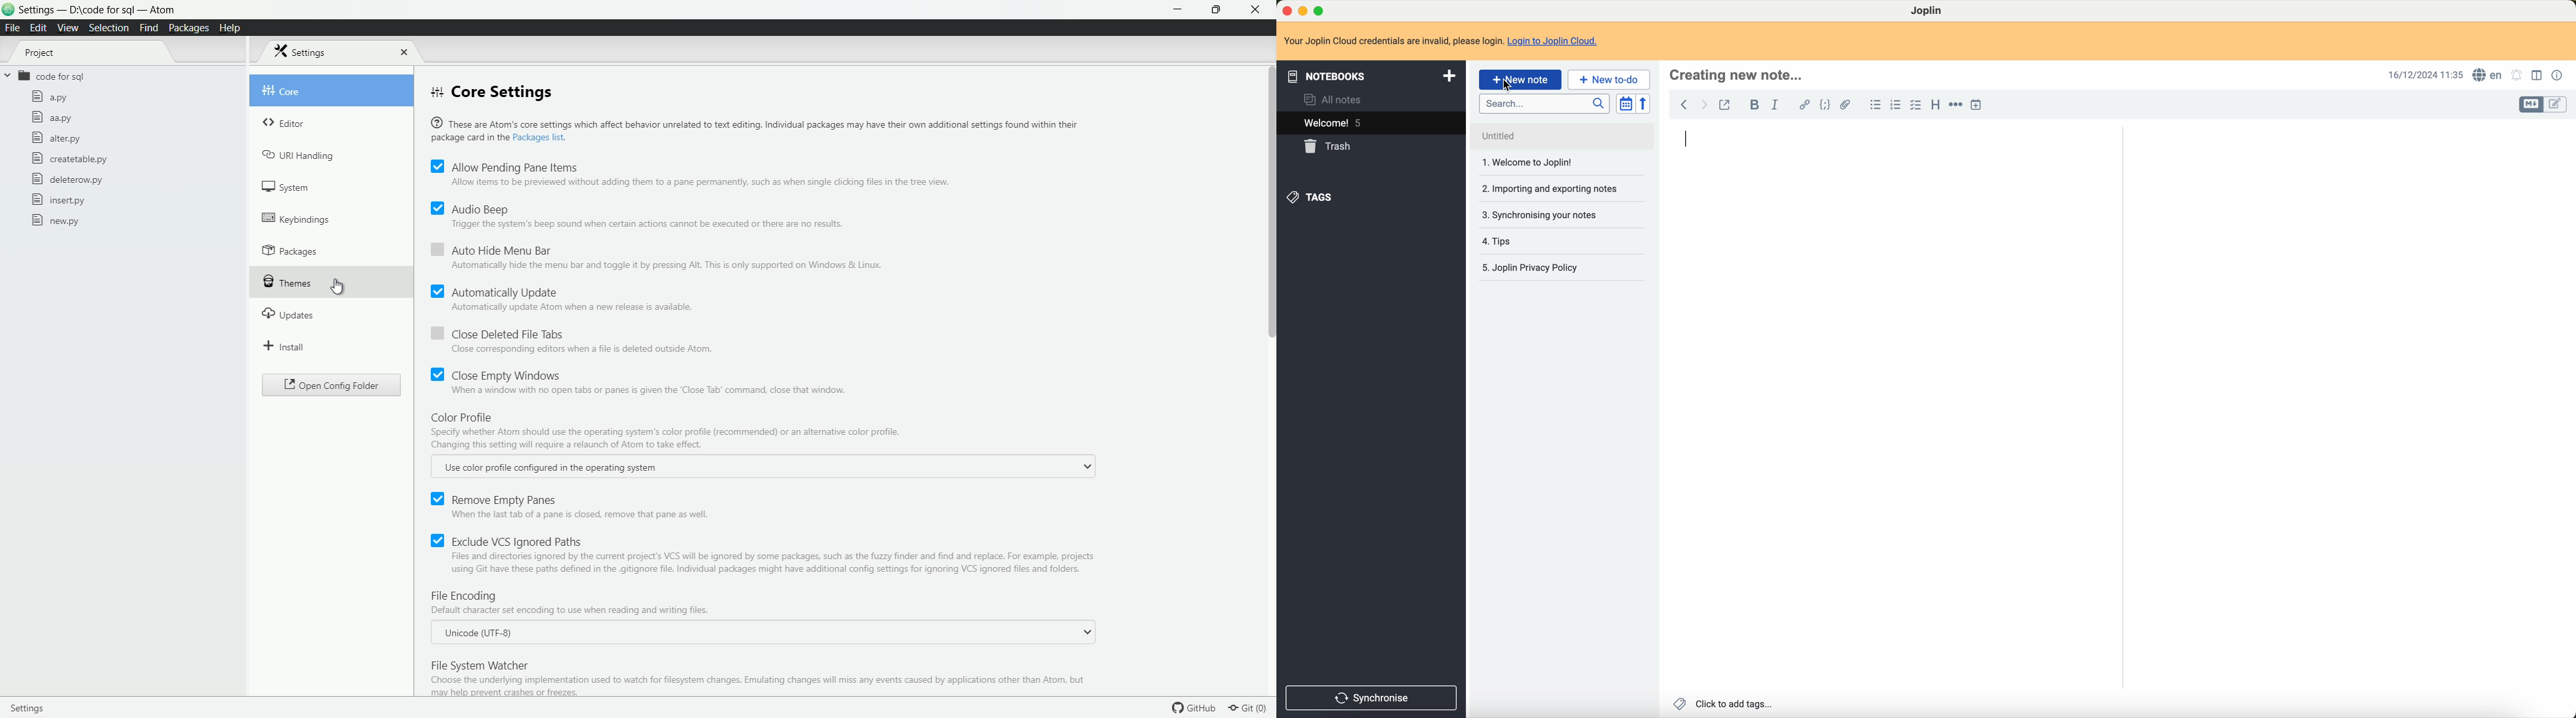 The image size is (2576, 728). What do you see at coordinates (1929, 11) in the screenshot?
I see `Joplin` at bounding box center [1929, 11].